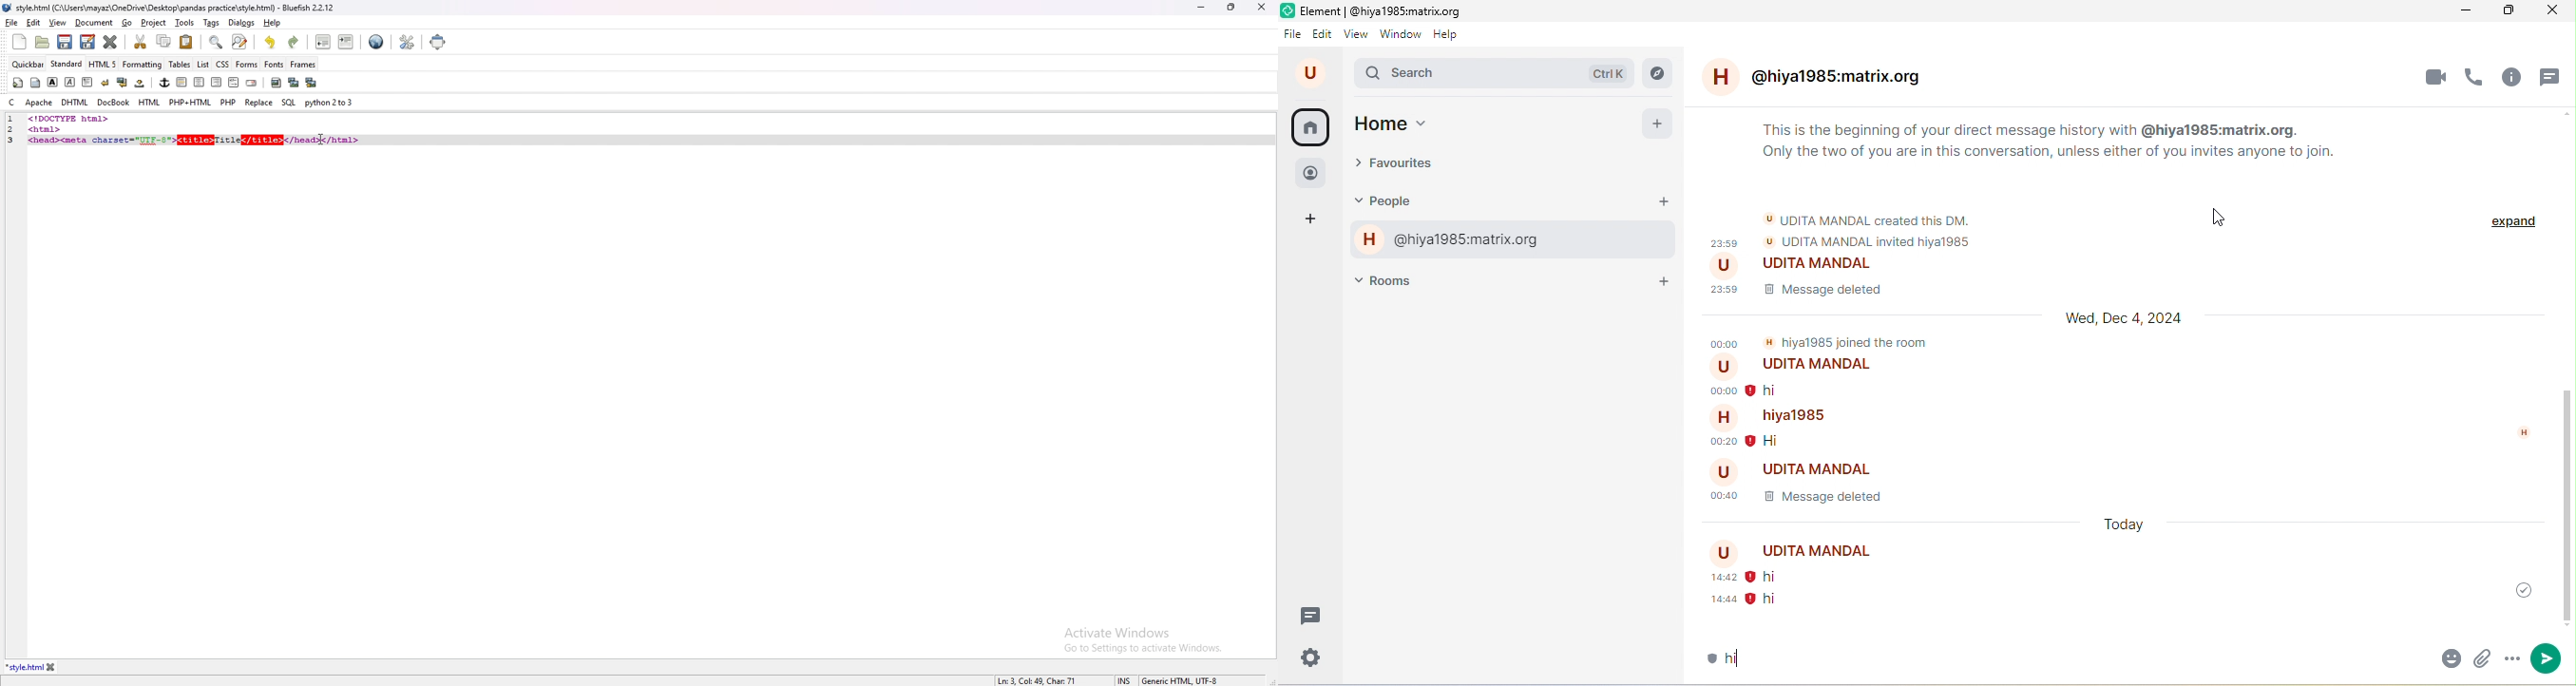 The width and height of the screenshot is (2576, 700). Describe the element at coordinates (181, 65) in the screenshot. I see `tables` at that location.